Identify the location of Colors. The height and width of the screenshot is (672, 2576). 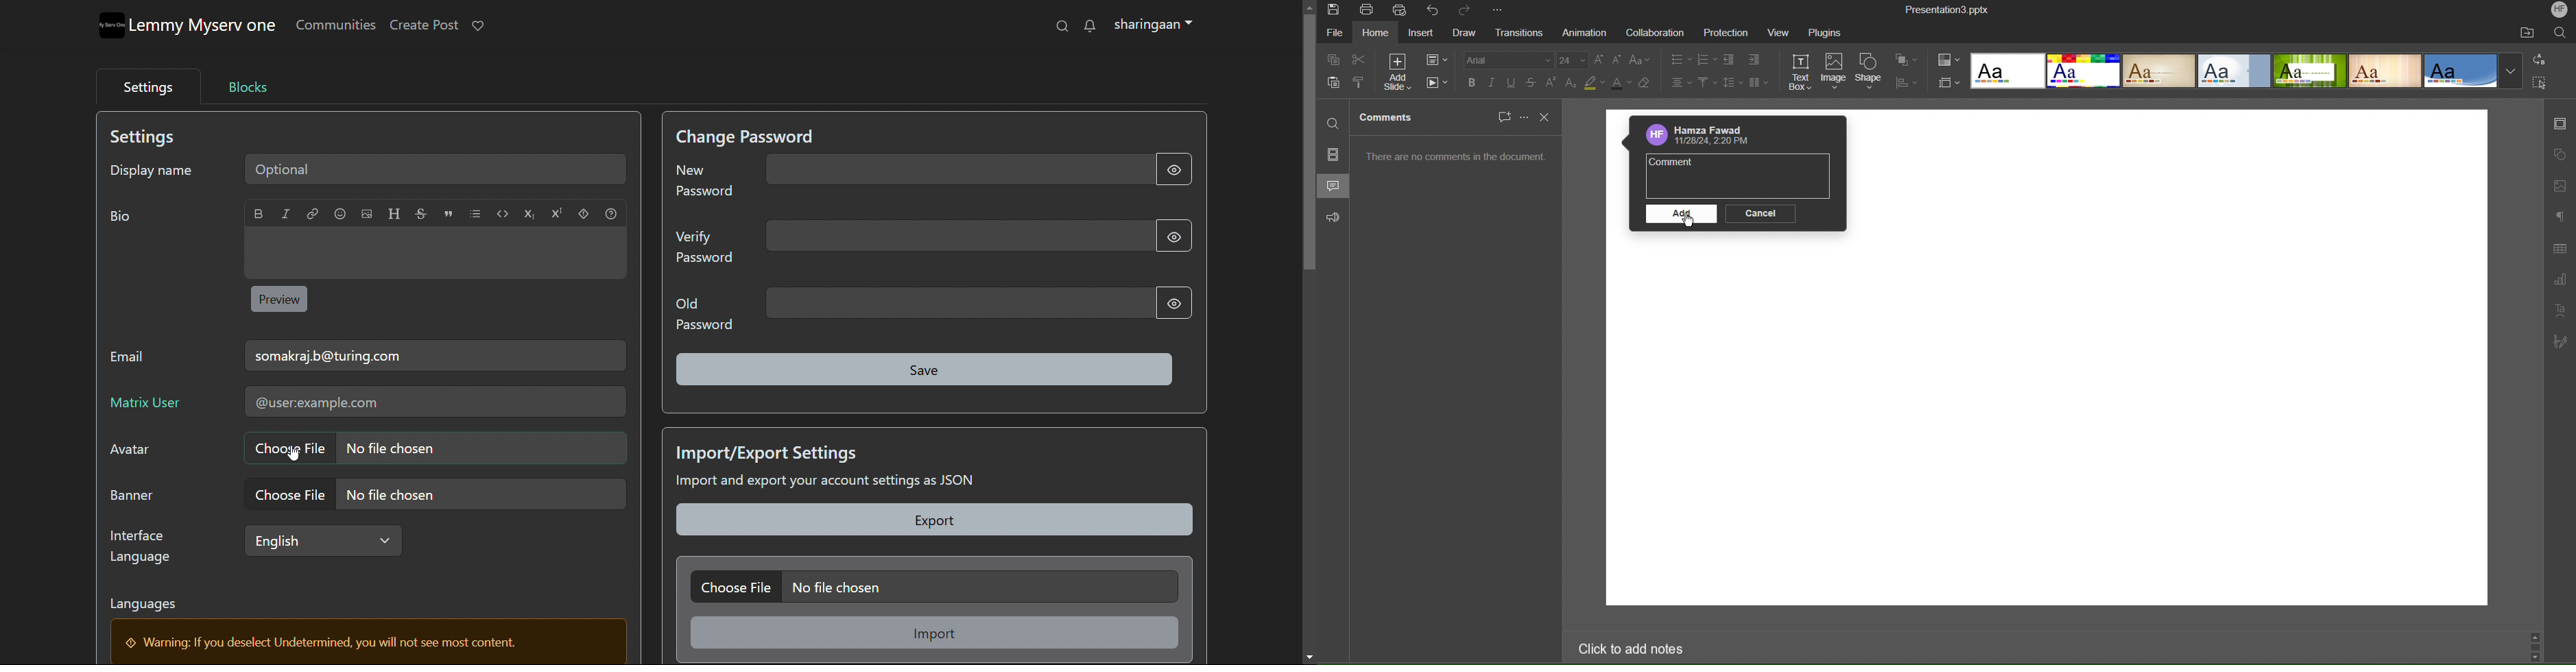
(1949, 60).